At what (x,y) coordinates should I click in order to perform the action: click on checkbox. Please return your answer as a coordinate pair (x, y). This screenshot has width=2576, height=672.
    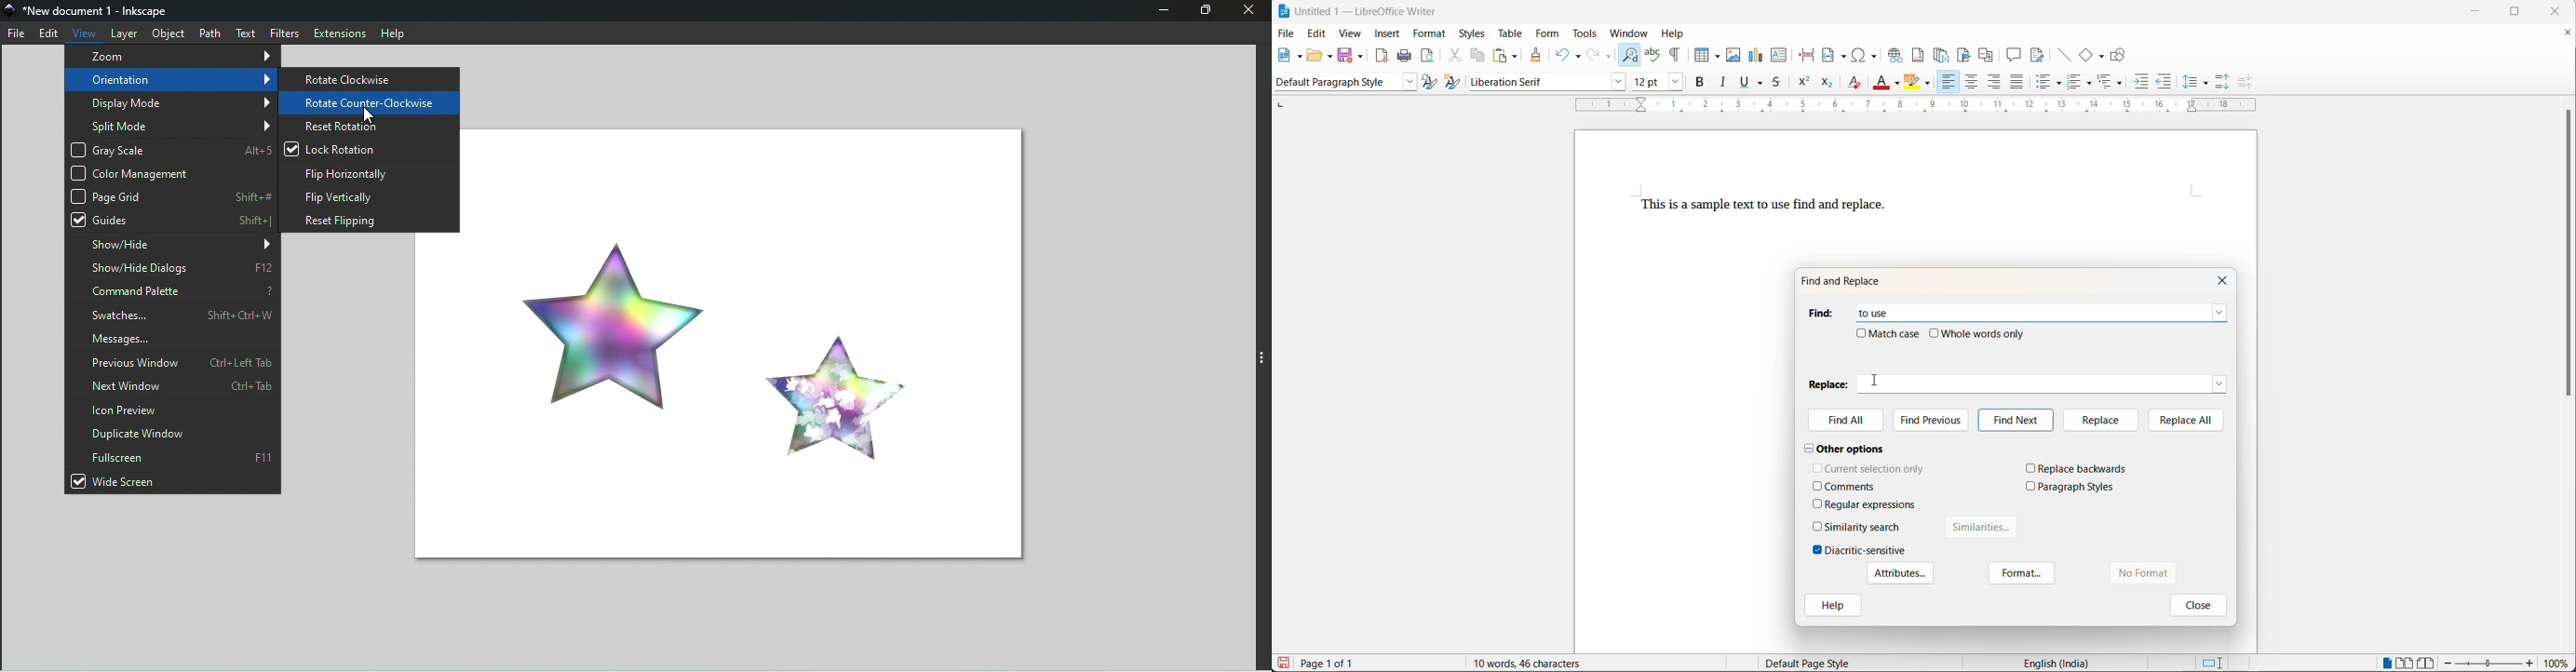
    Looking at the image, I should click on (1818, 526).